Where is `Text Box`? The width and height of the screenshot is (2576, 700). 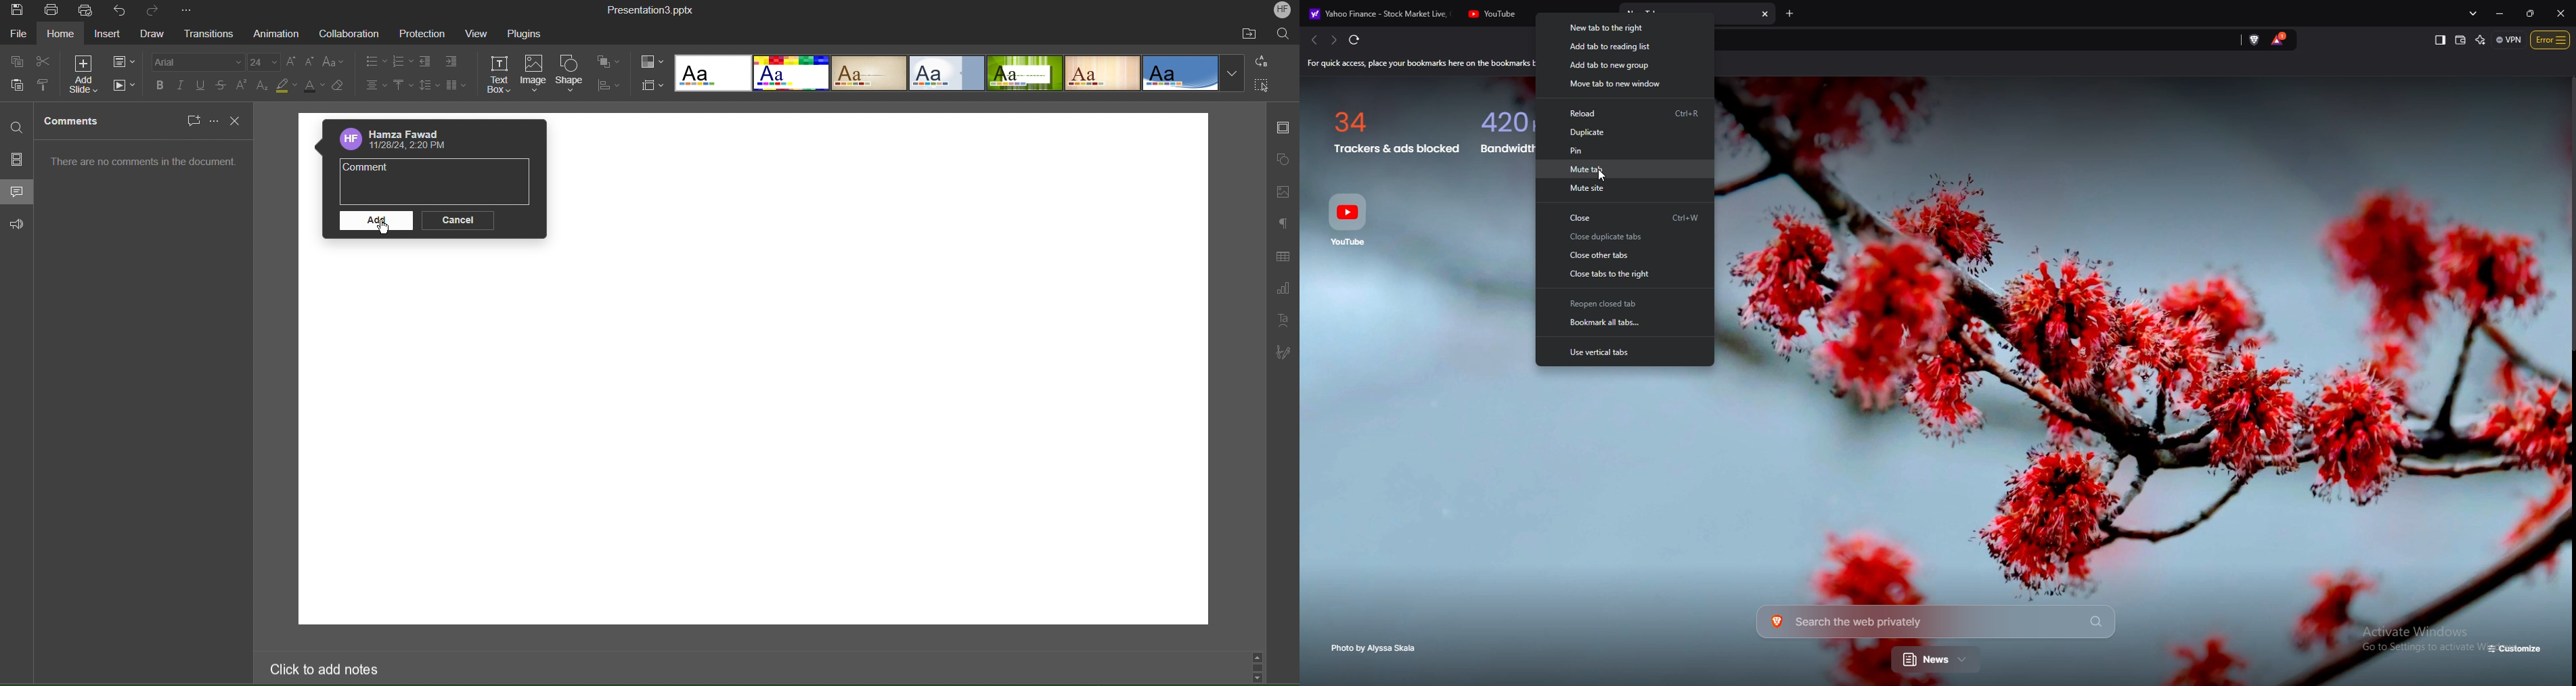
Text Box is located at coordinates (502, 74).